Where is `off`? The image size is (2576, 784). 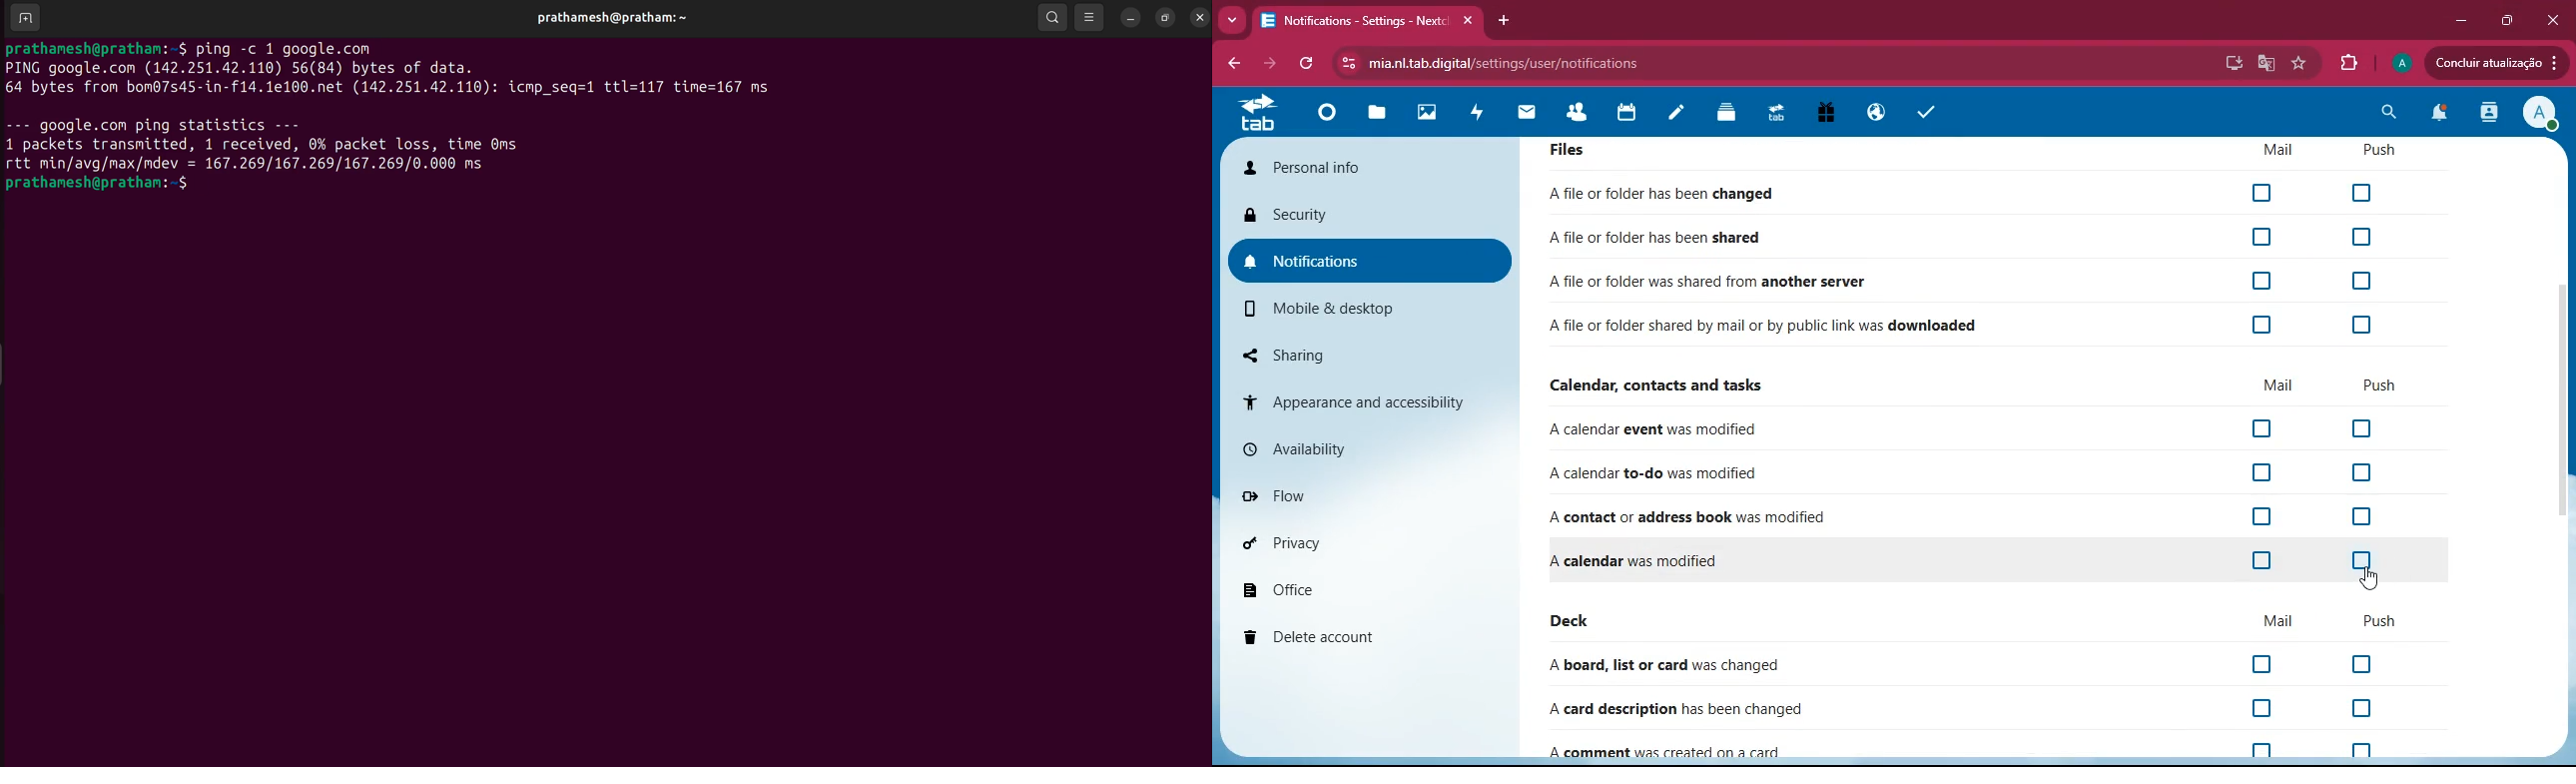 off is located at coordinates (2262, 562).